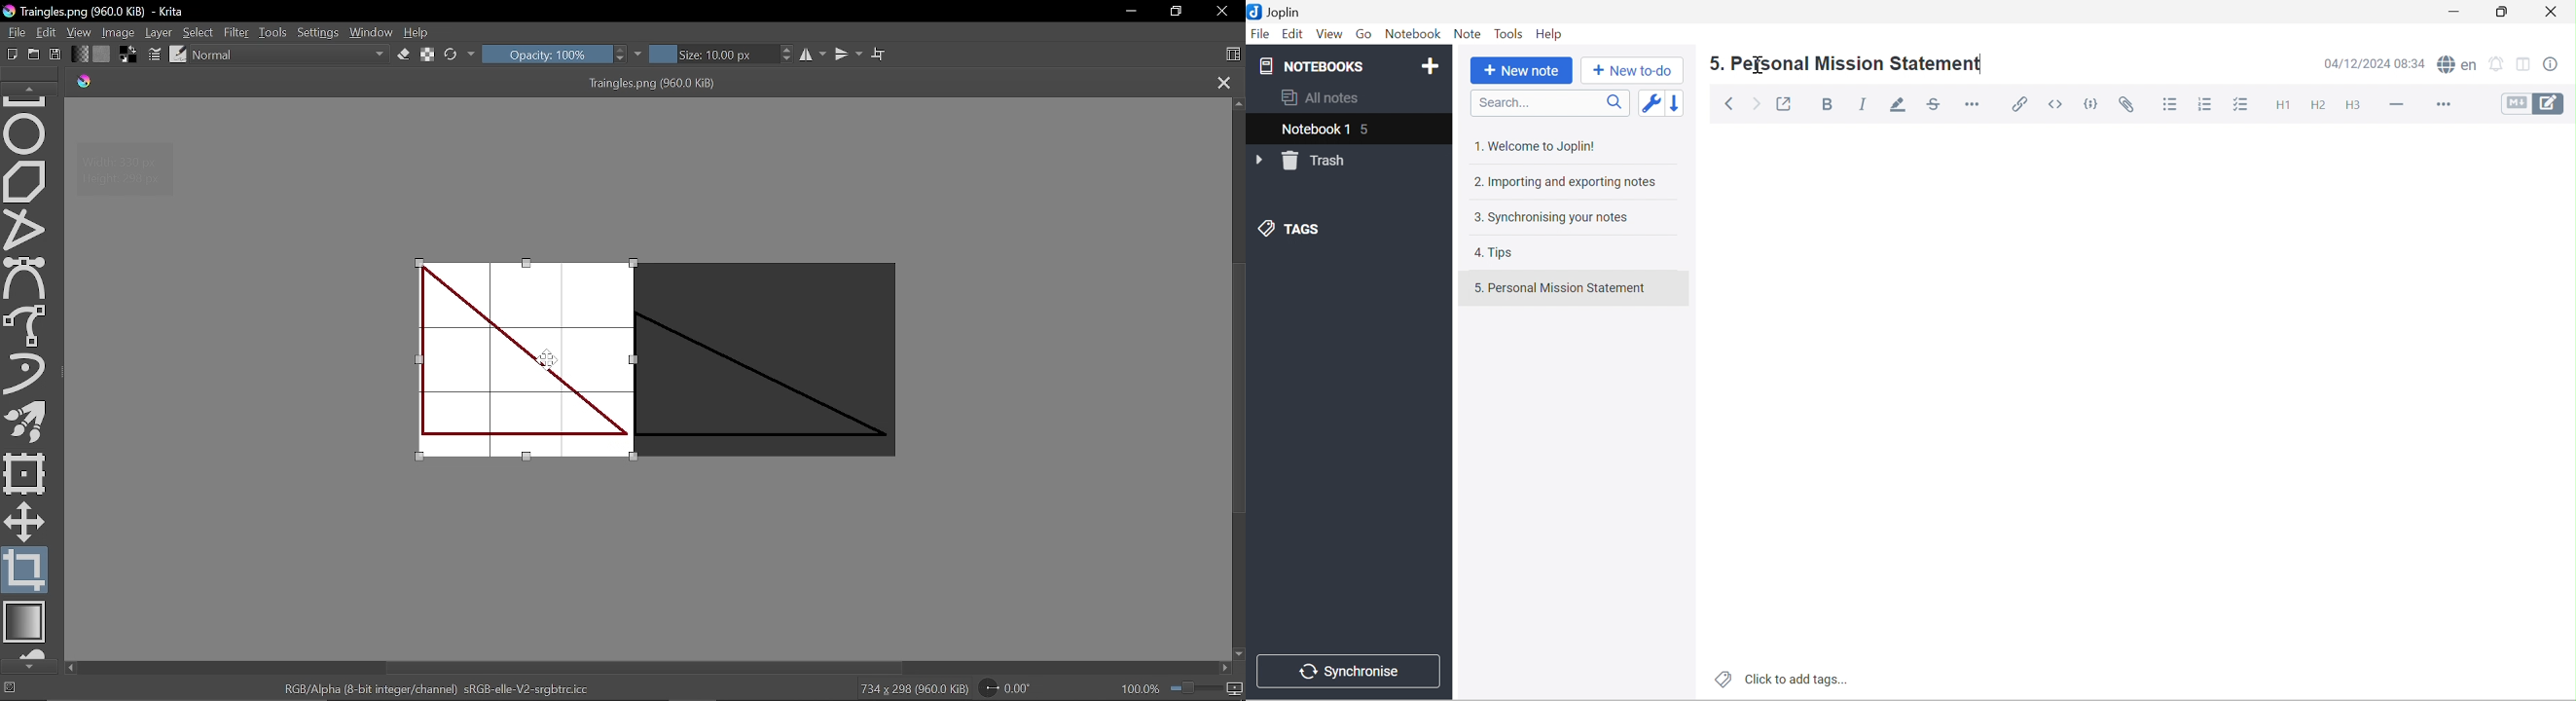  Describe the element at coordinates (1277, 11) in the screenshot. I see `Joplin` at that location.